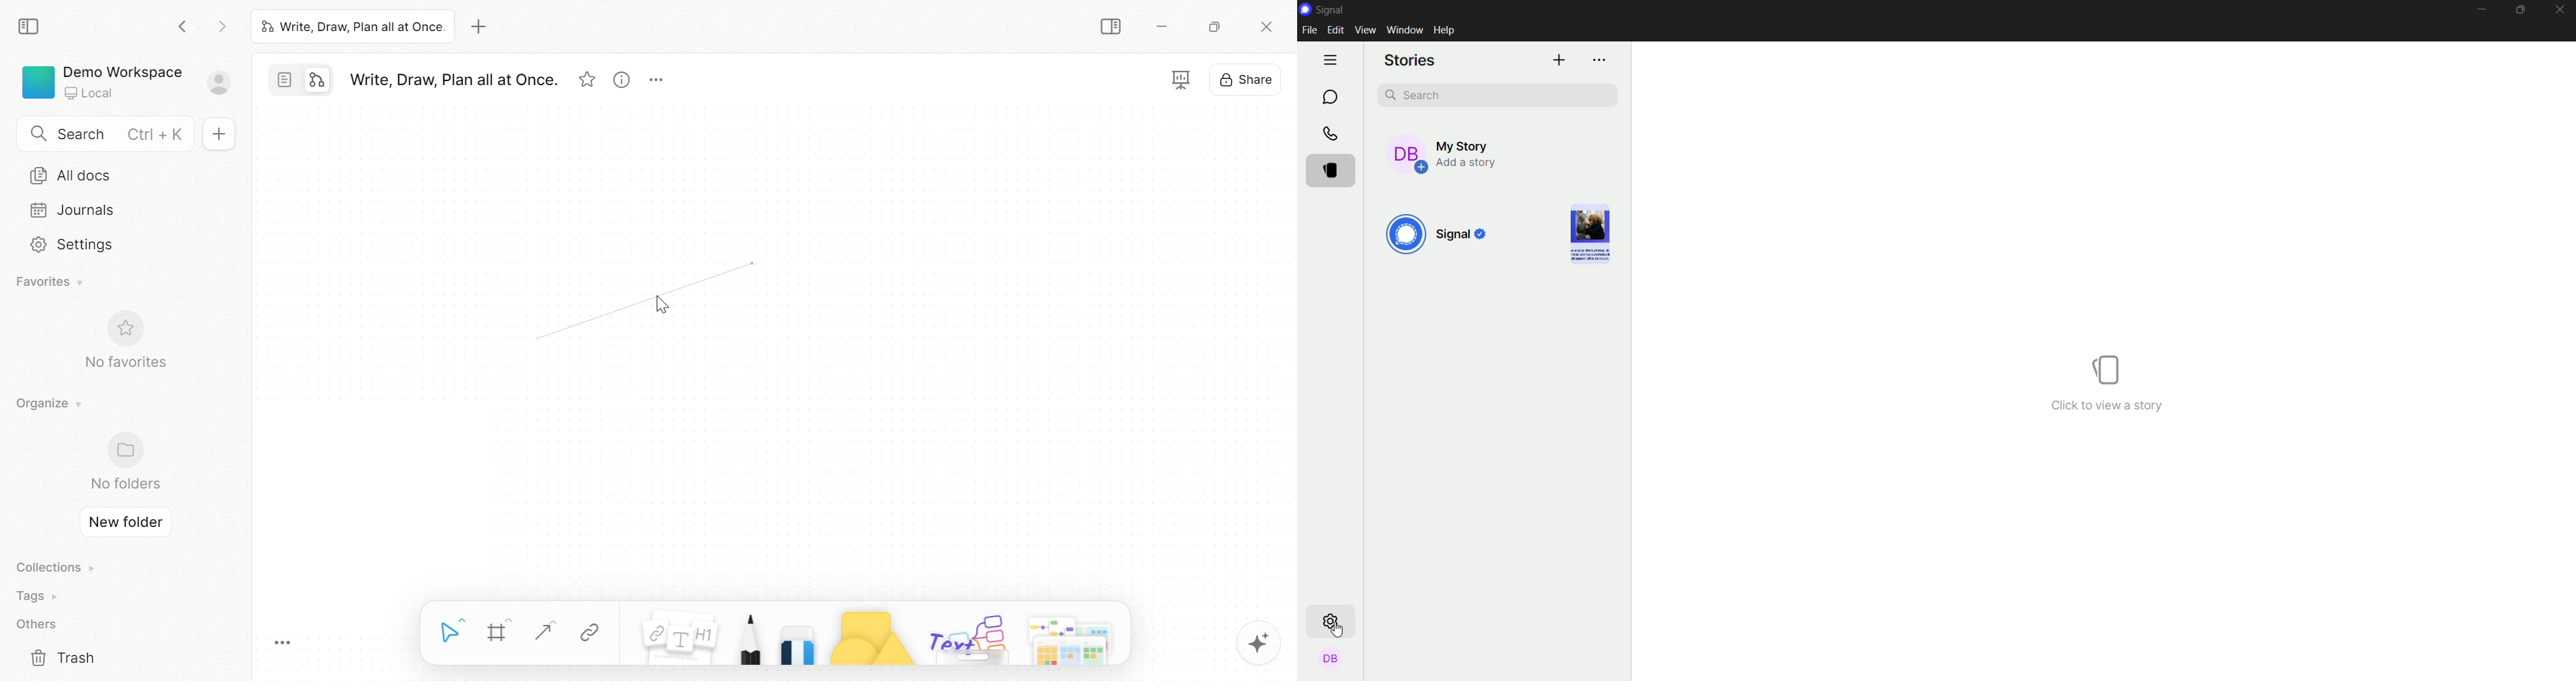 This screenshot has width=2576, height=700. I want to click on text, so click(2104, 405).